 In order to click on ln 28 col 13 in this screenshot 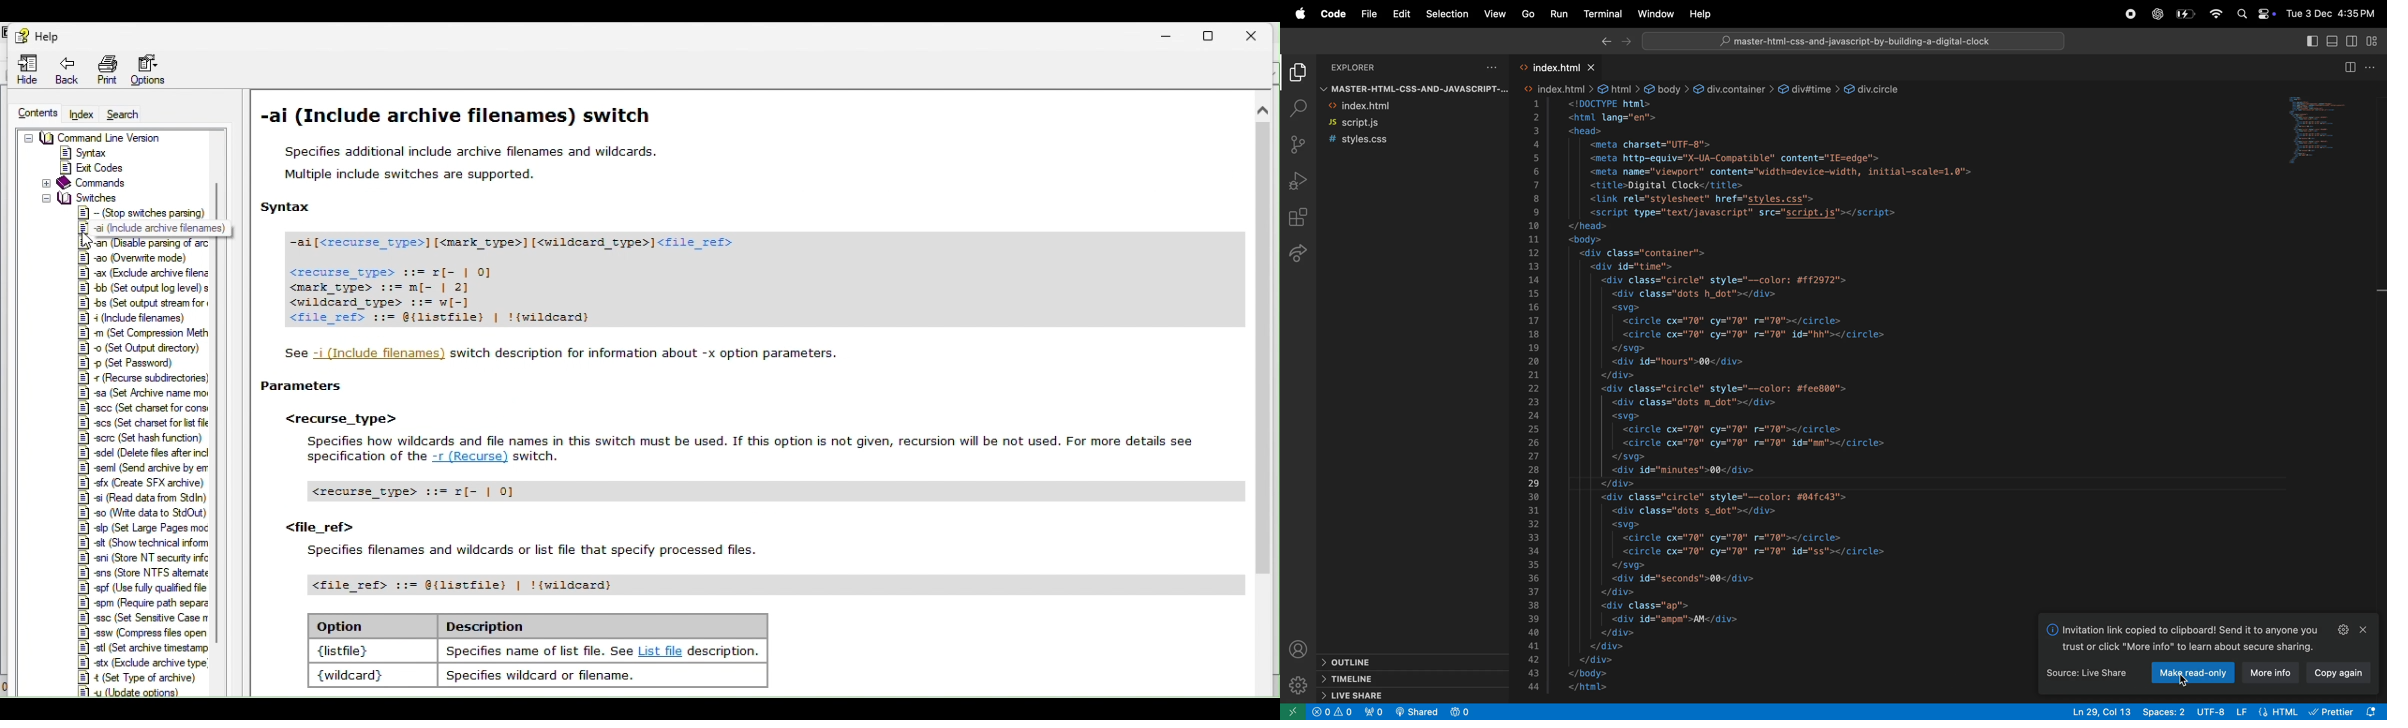, I will do `click(2102, 711)`.